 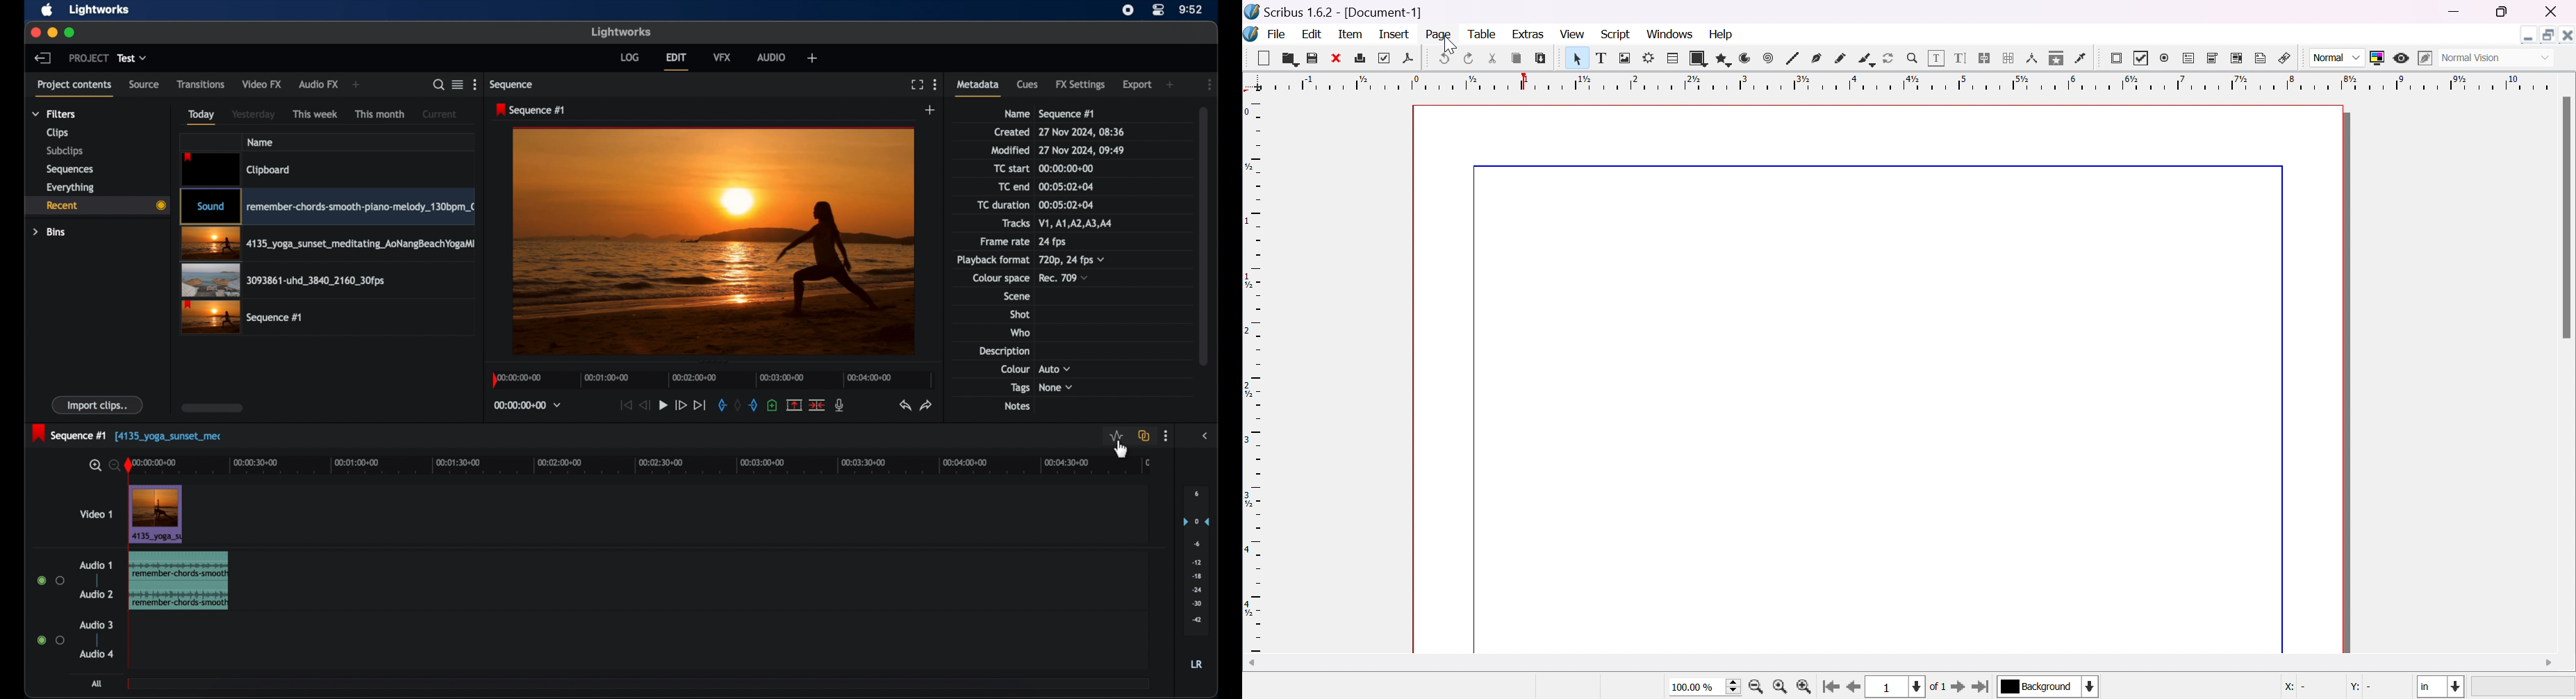 I want to click on minimize, so click(x=2452, y=12).